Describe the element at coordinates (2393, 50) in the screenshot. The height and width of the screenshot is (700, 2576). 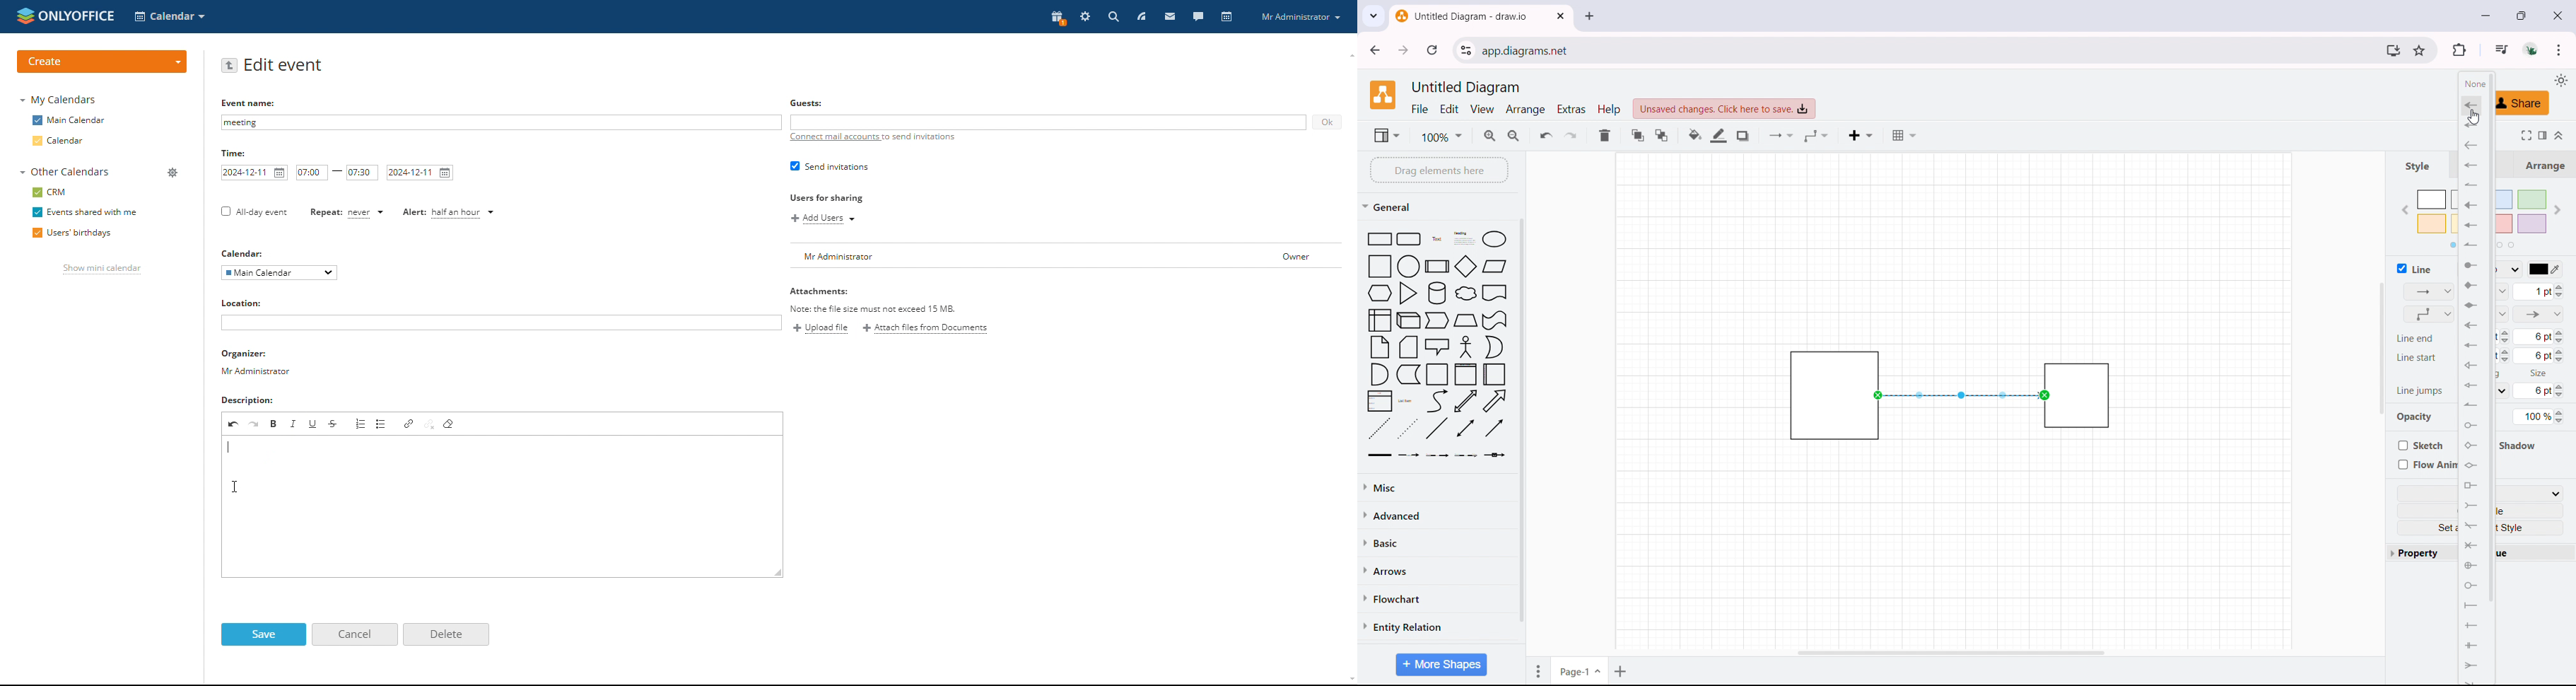
I see `install` at that location.